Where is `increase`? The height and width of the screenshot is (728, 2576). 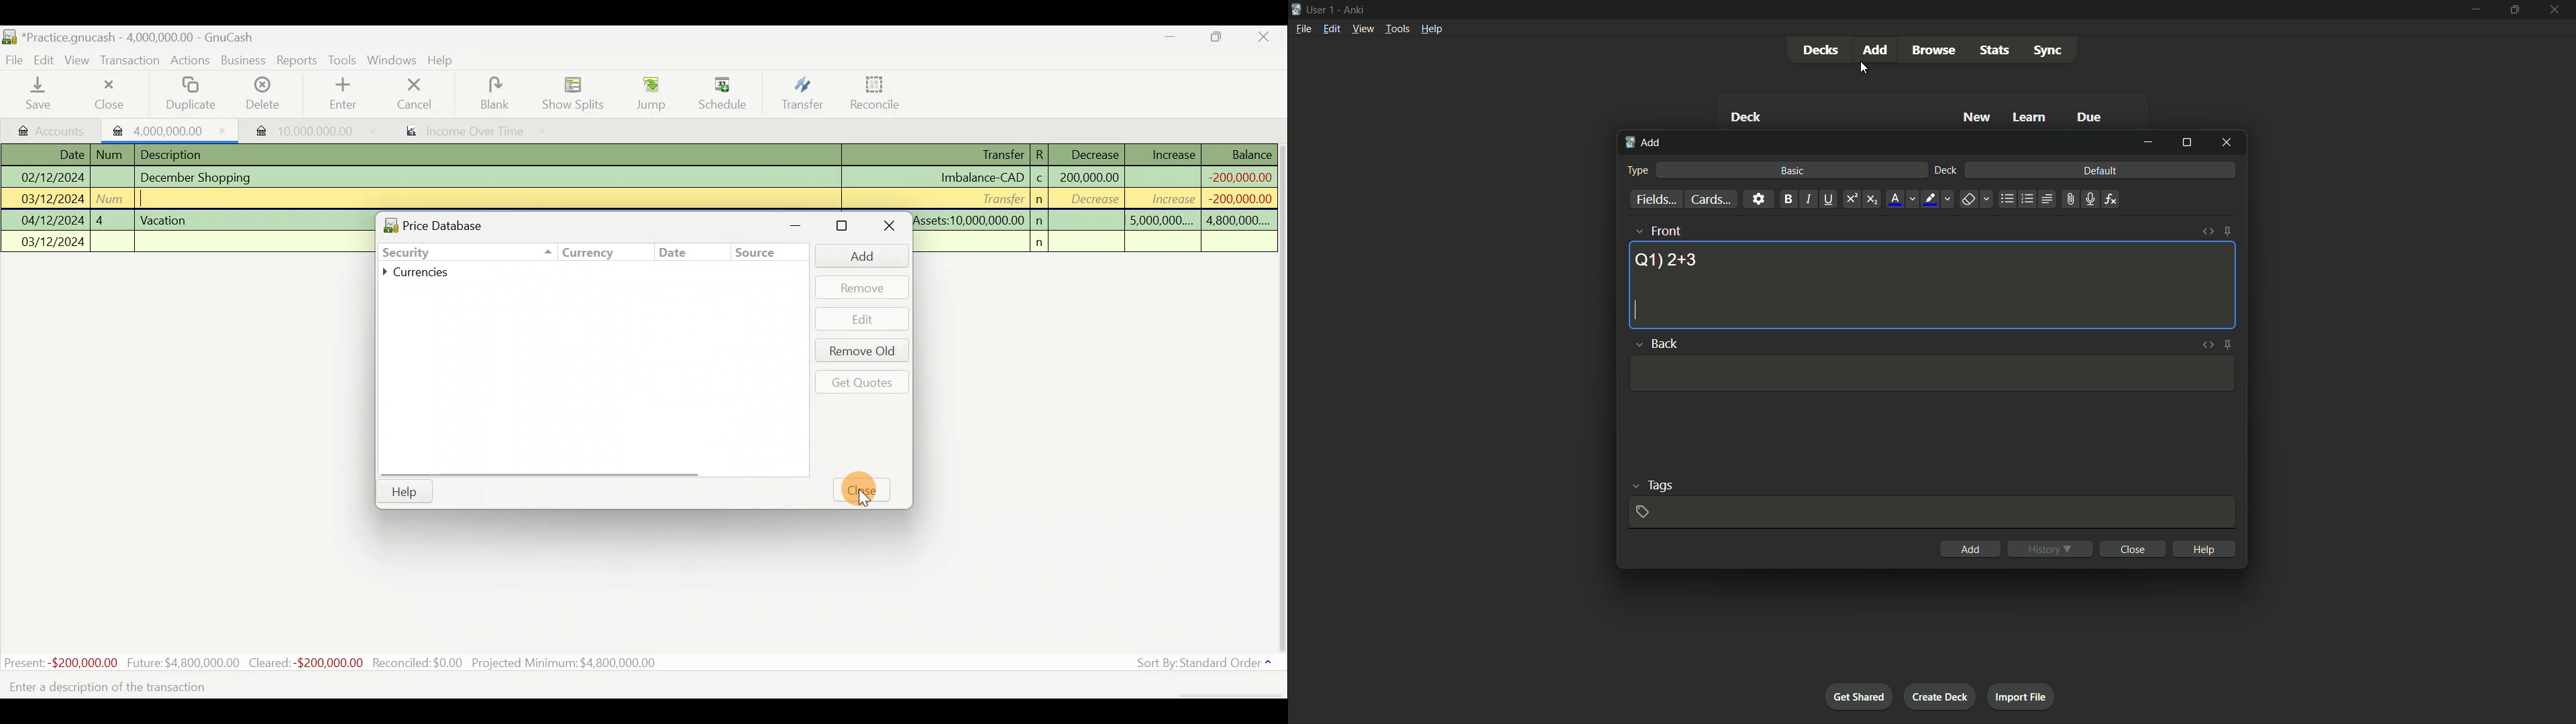
increase is located at coordinates (1165, 198).